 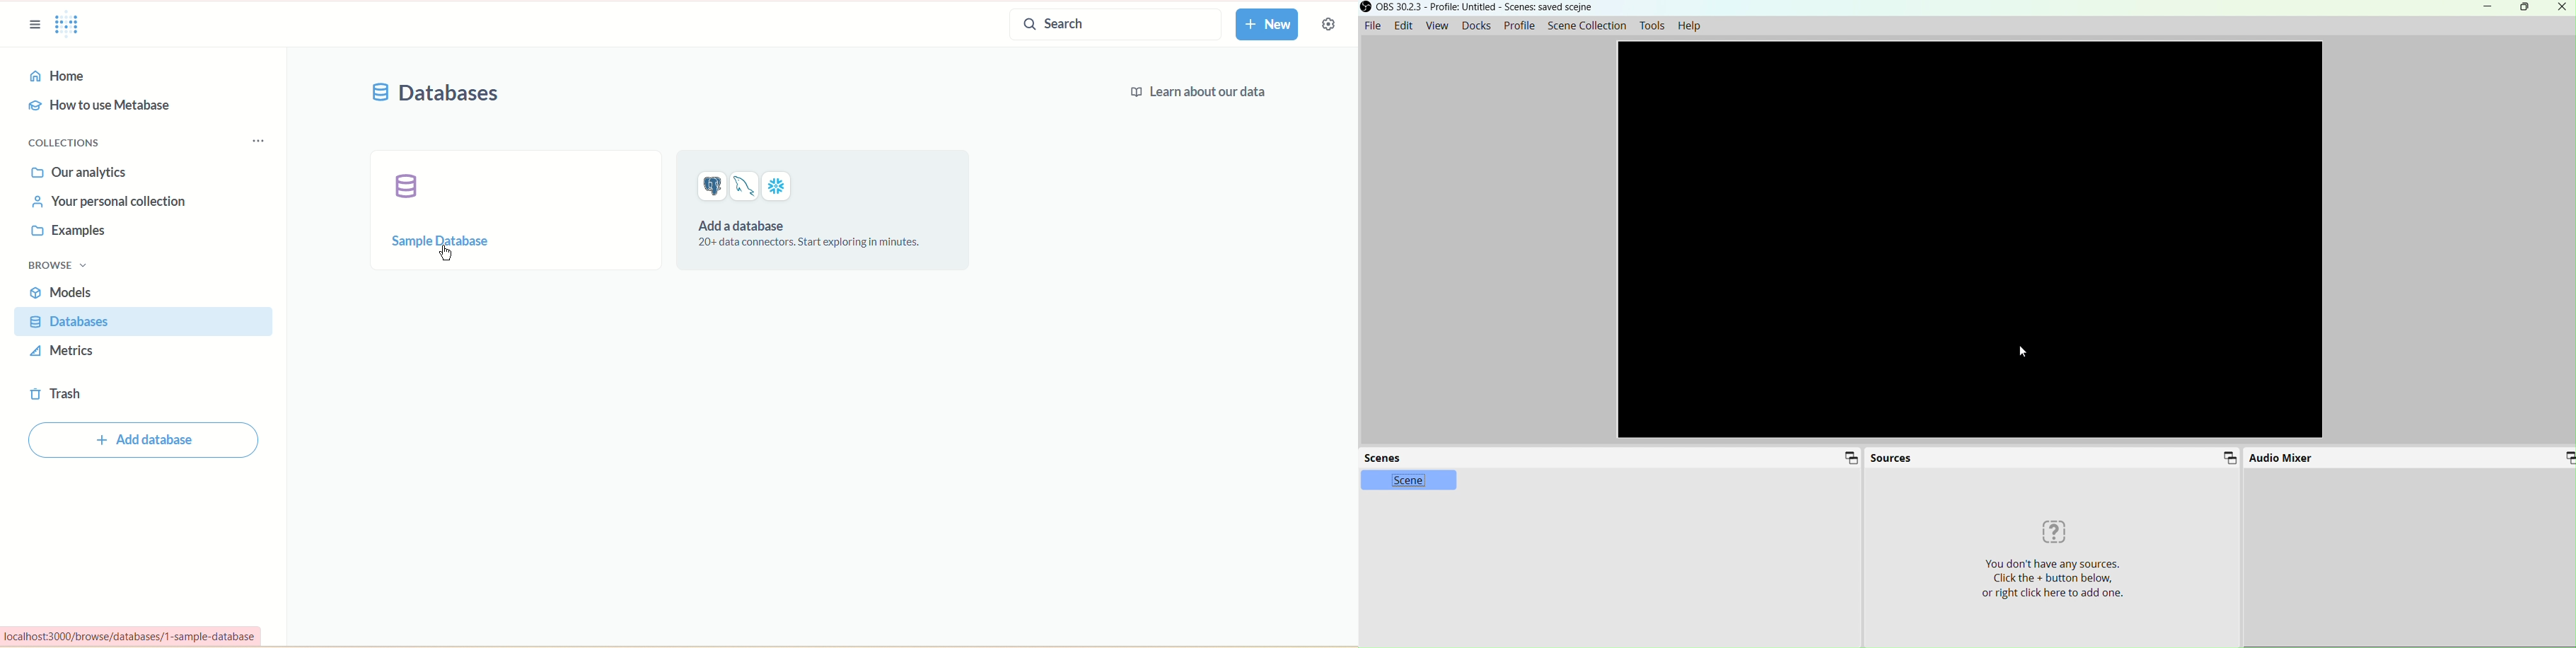 What do you see at coordinates (1520, 25) in the screenshot?
I see `Profile` at bounding box center [1520, 25].